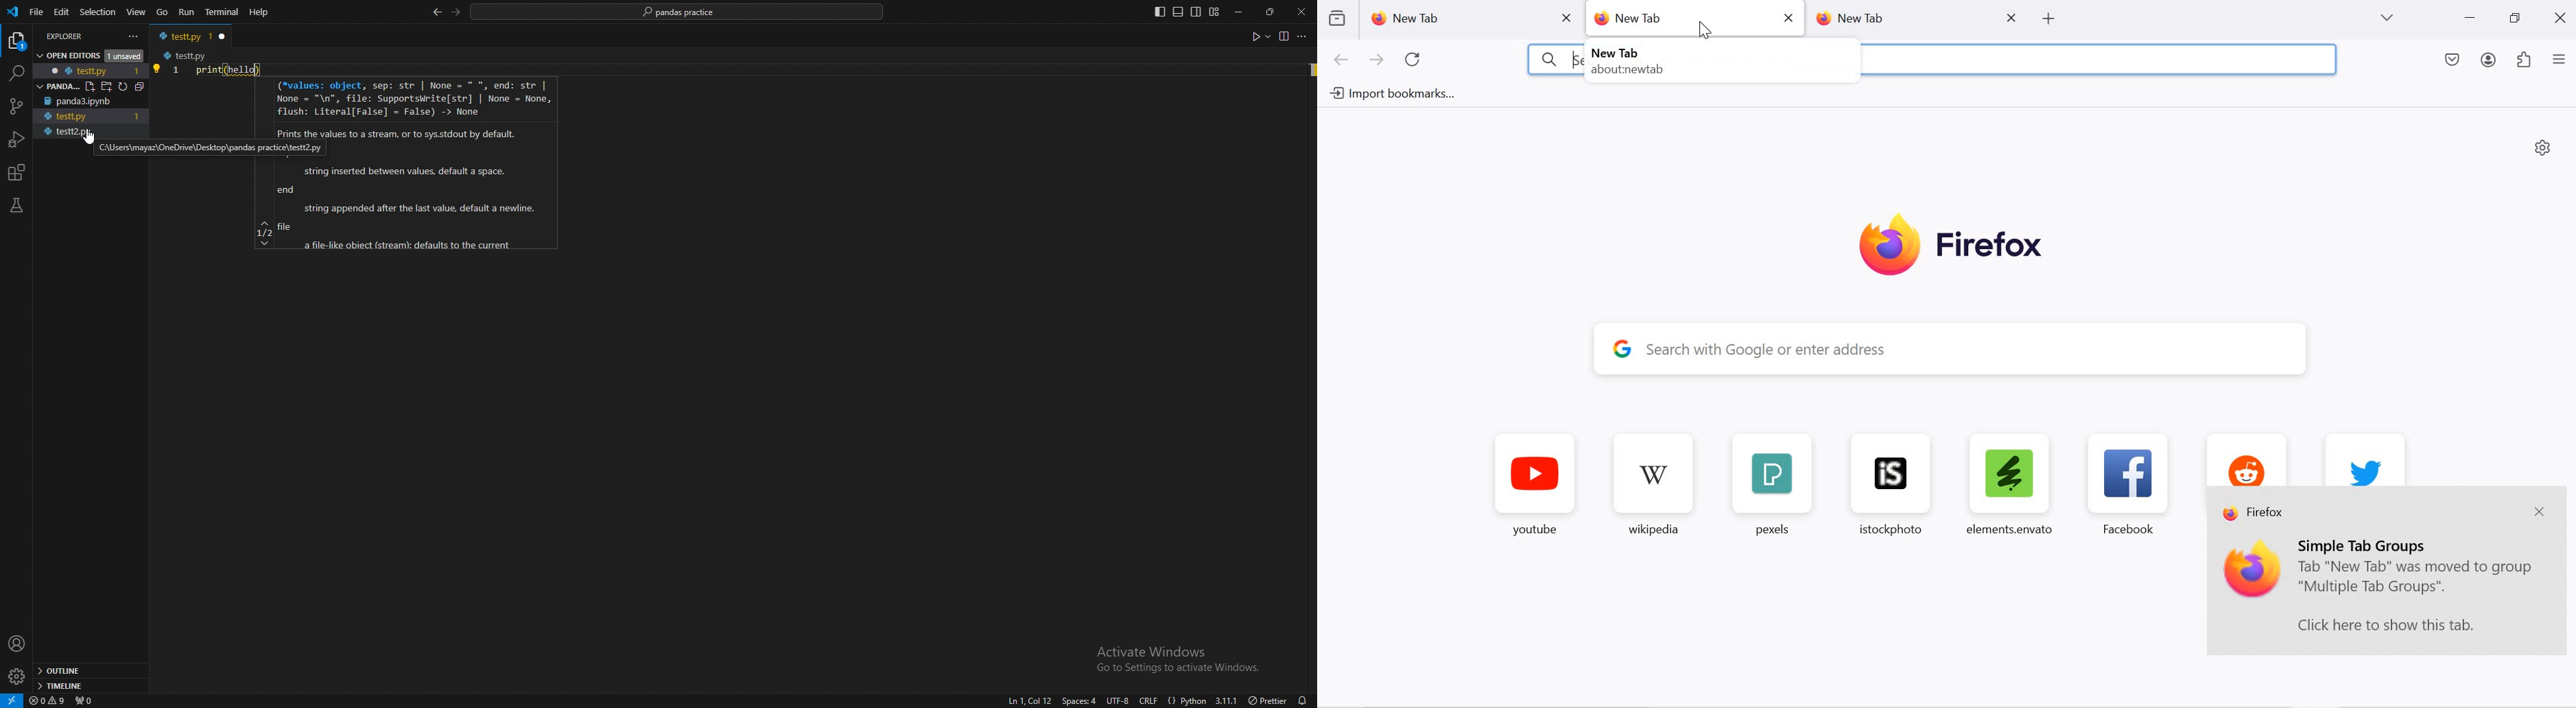 The image size is (2576, 728). I want to click on youtube favorite, so click(1535, 488).